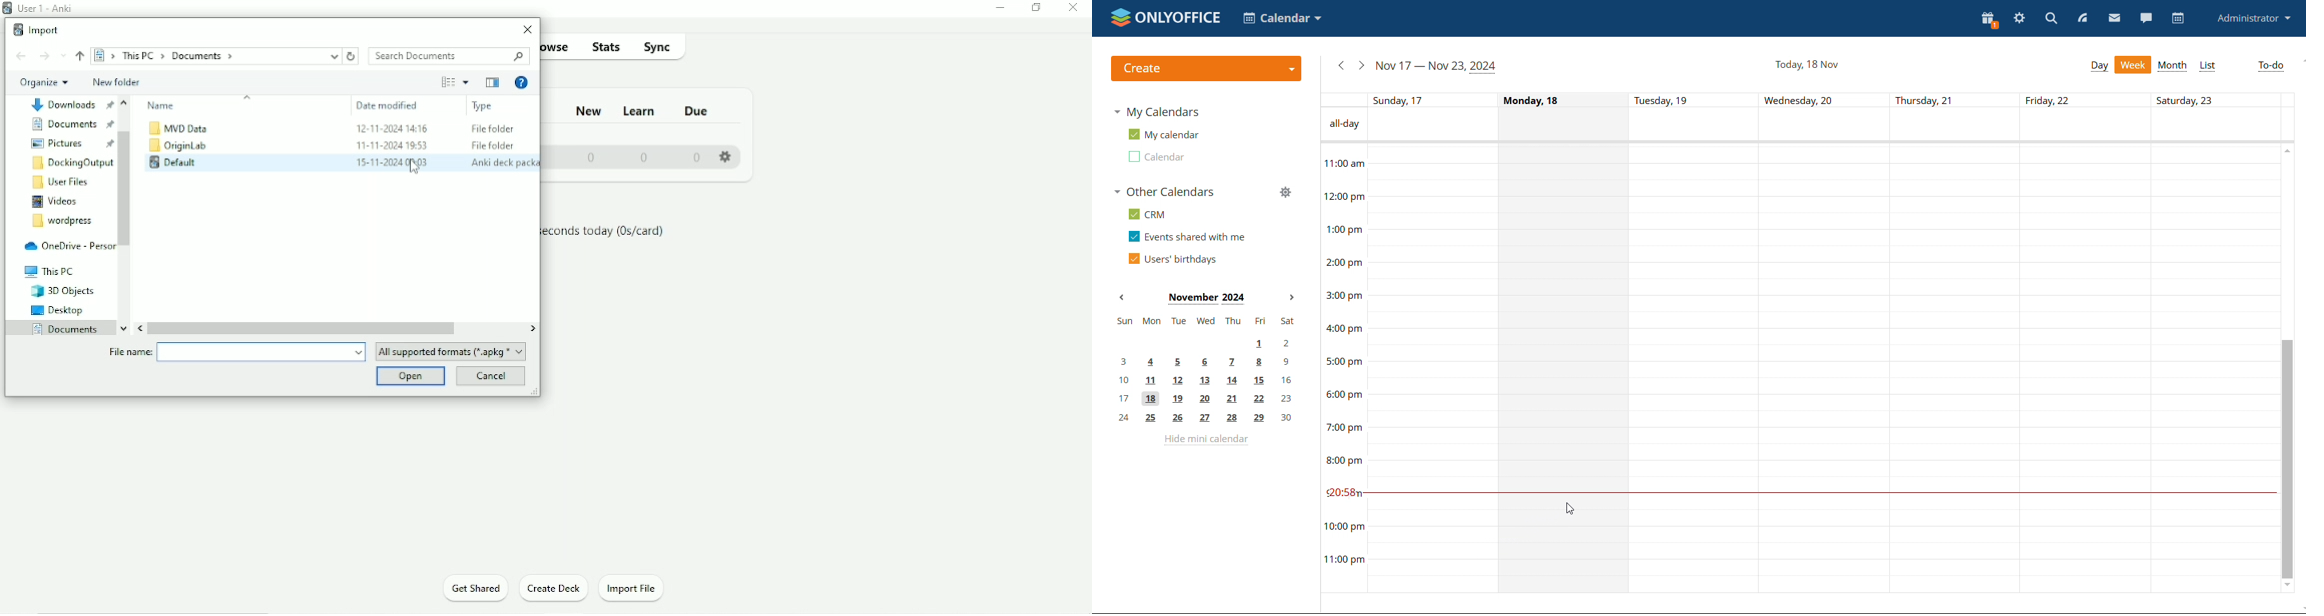 The width and height of the screenshot is (2324, 616). I want to click on Default, so click(174, 163).